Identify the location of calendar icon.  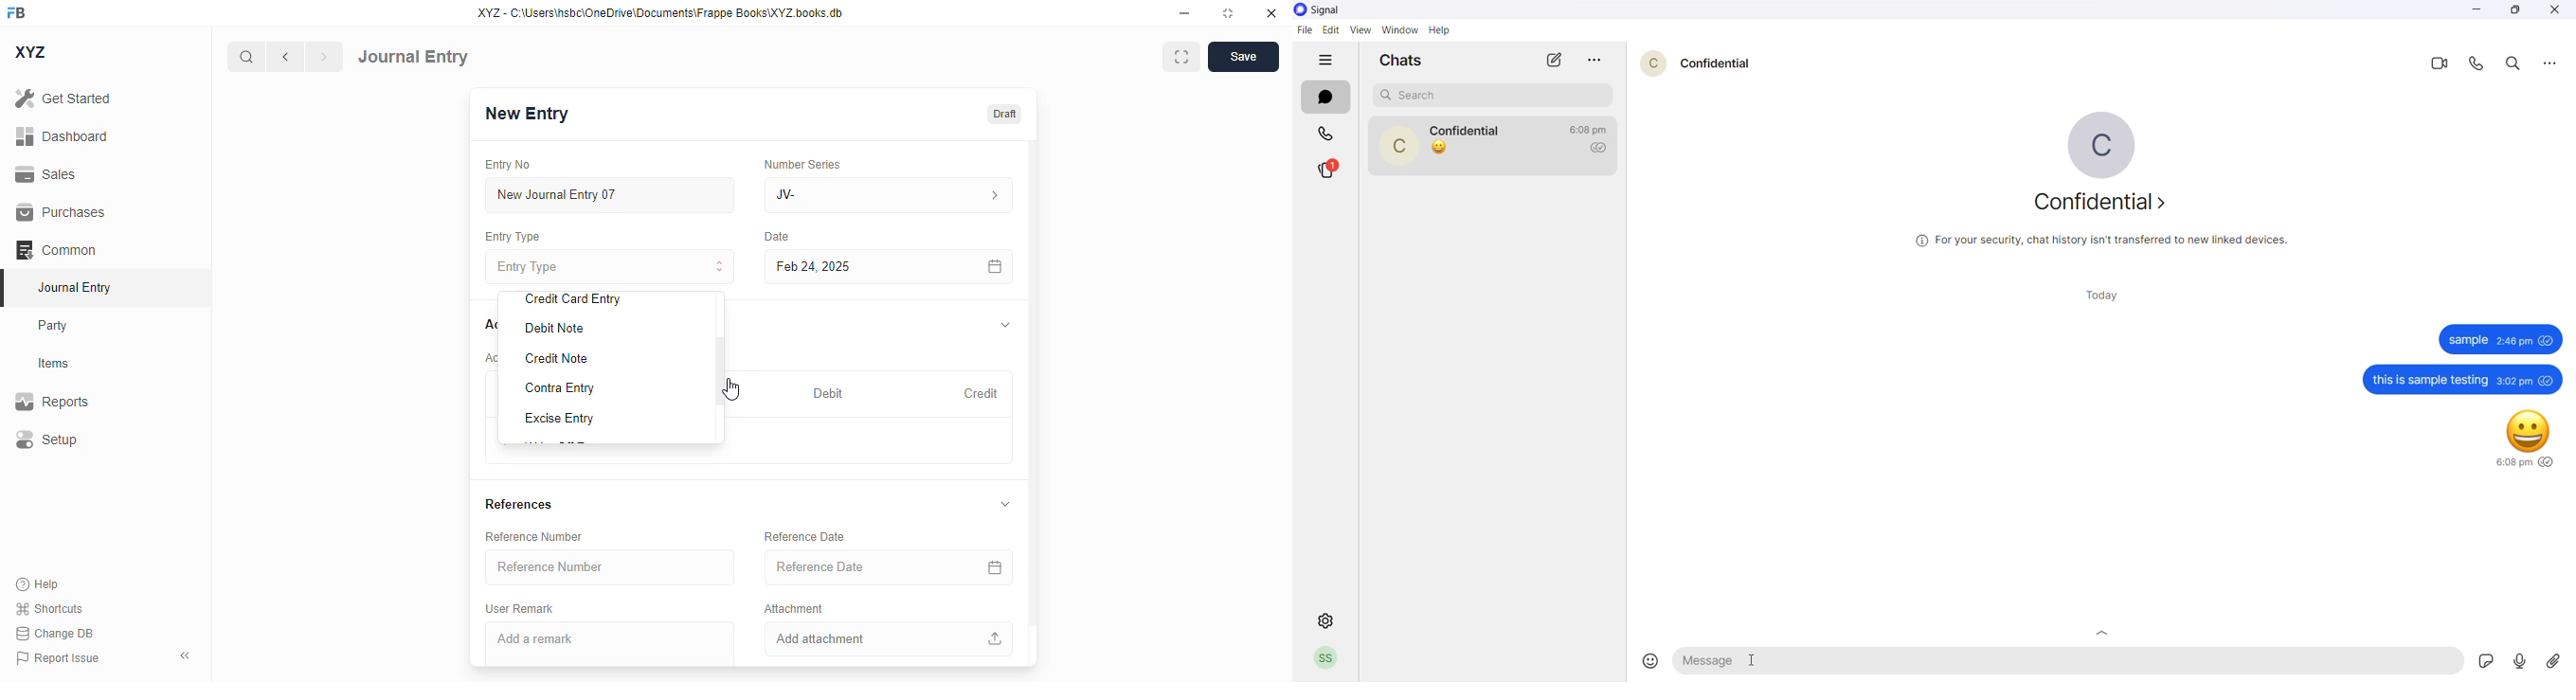
(996, 266).